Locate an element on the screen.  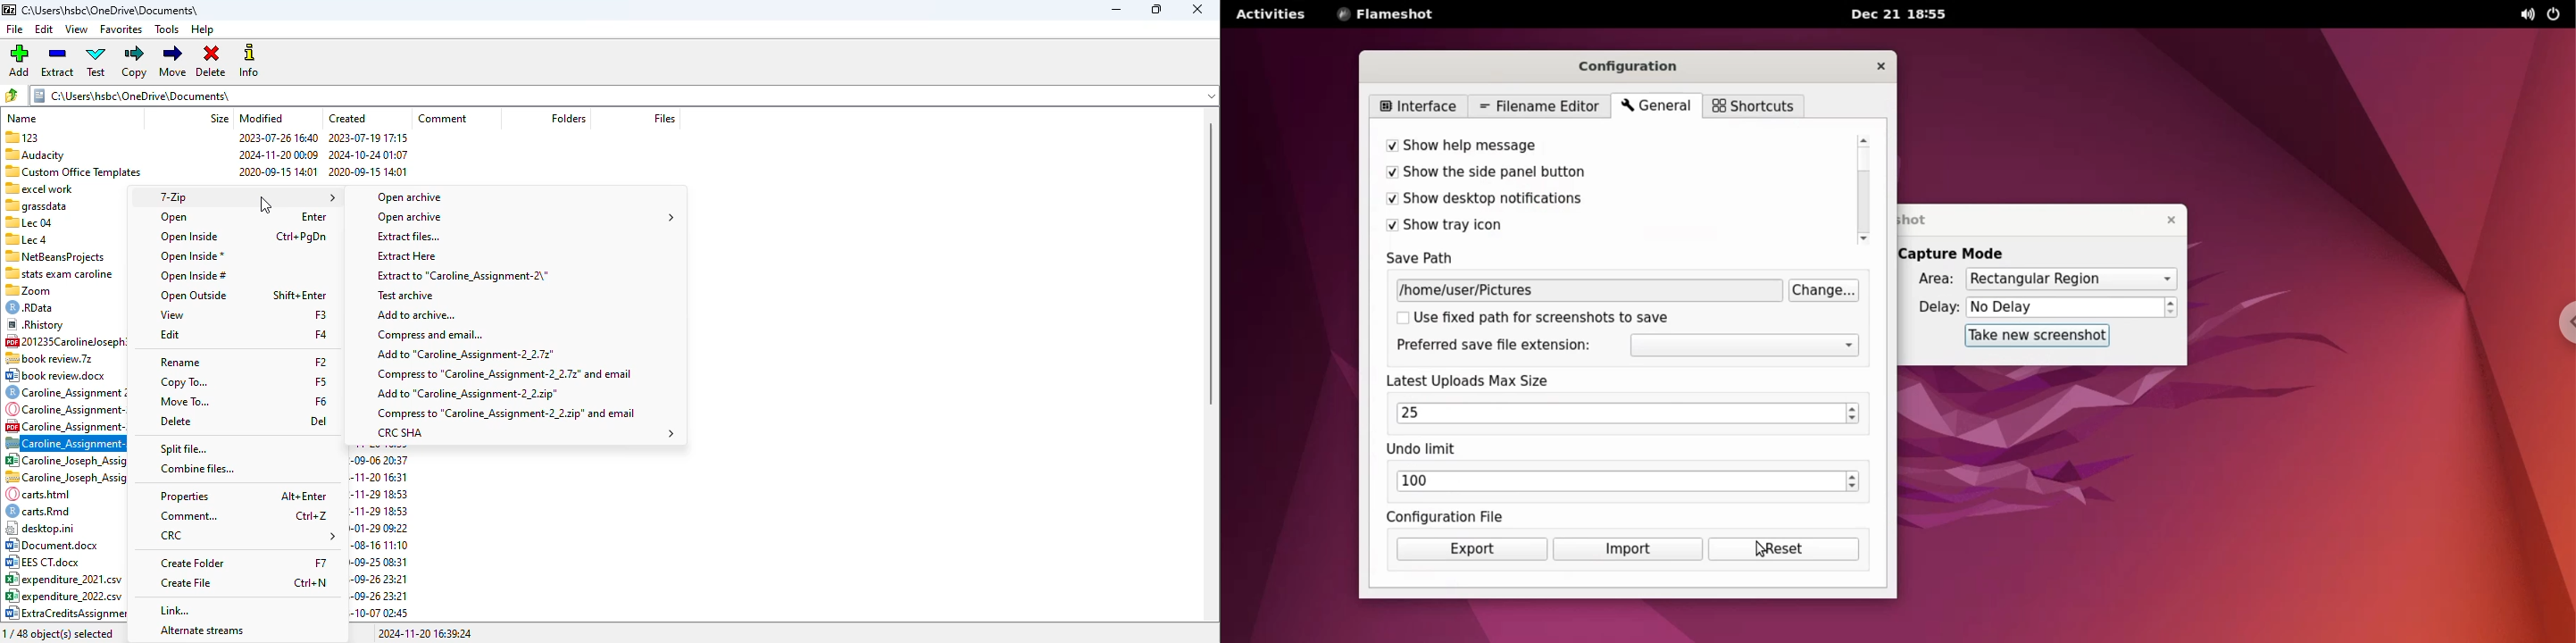
test archive is located at coordinates (407, 296).